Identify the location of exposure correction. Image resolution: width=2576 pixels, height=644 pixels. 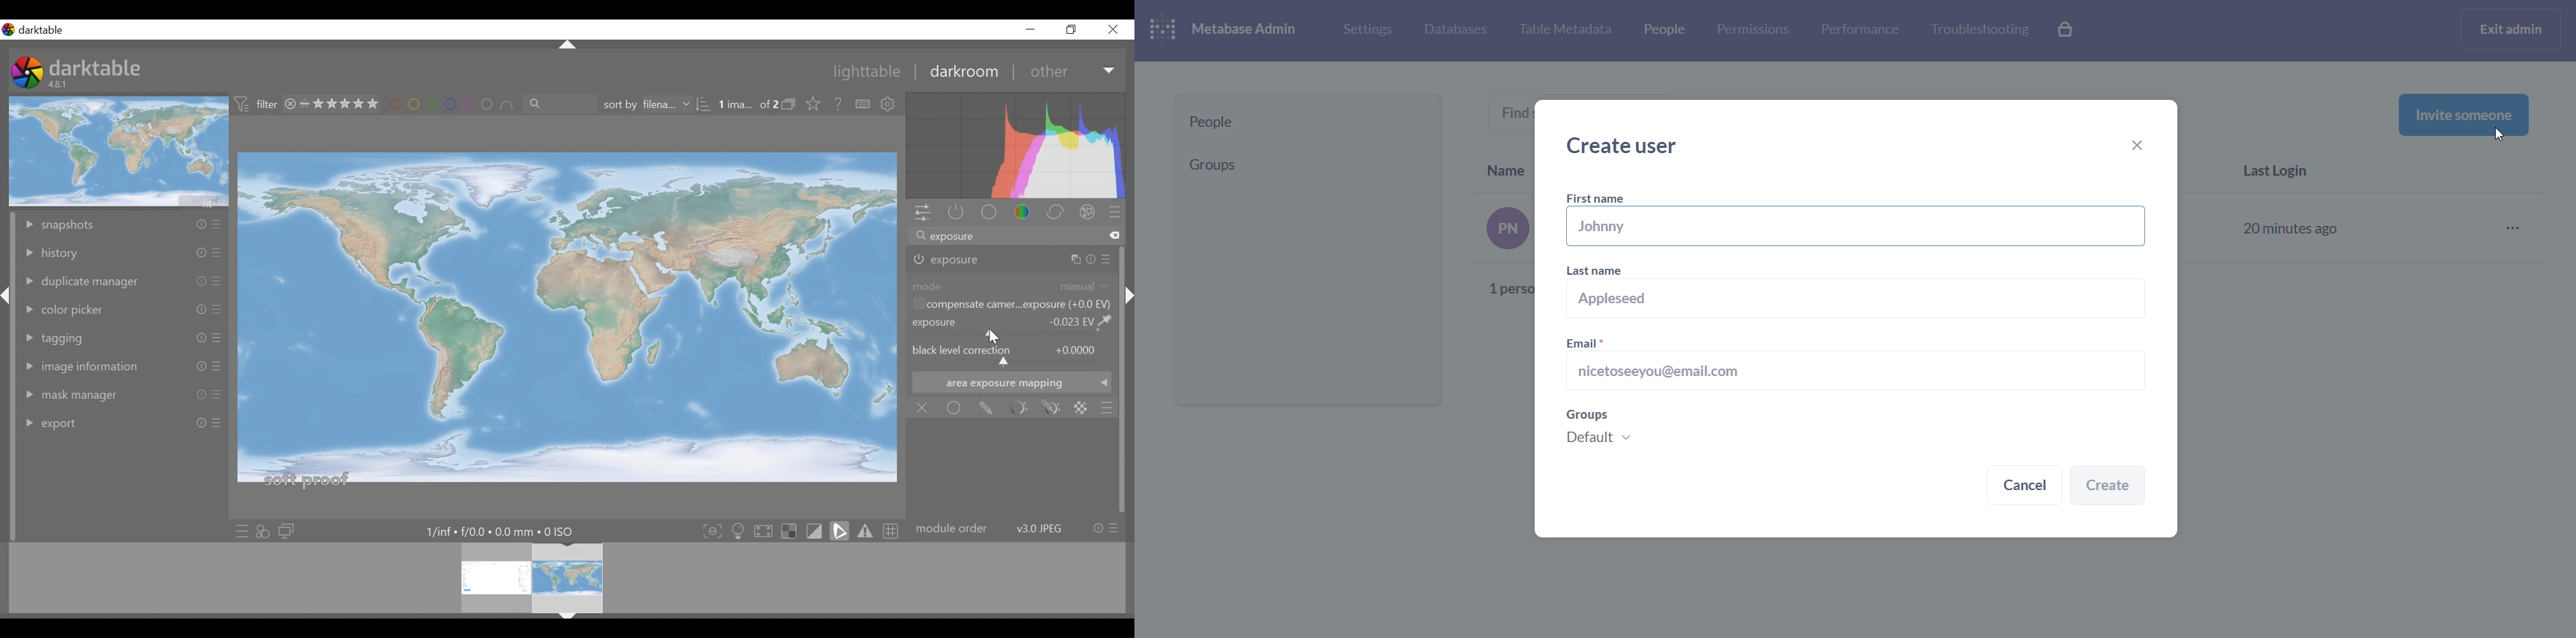
(1013, 327).